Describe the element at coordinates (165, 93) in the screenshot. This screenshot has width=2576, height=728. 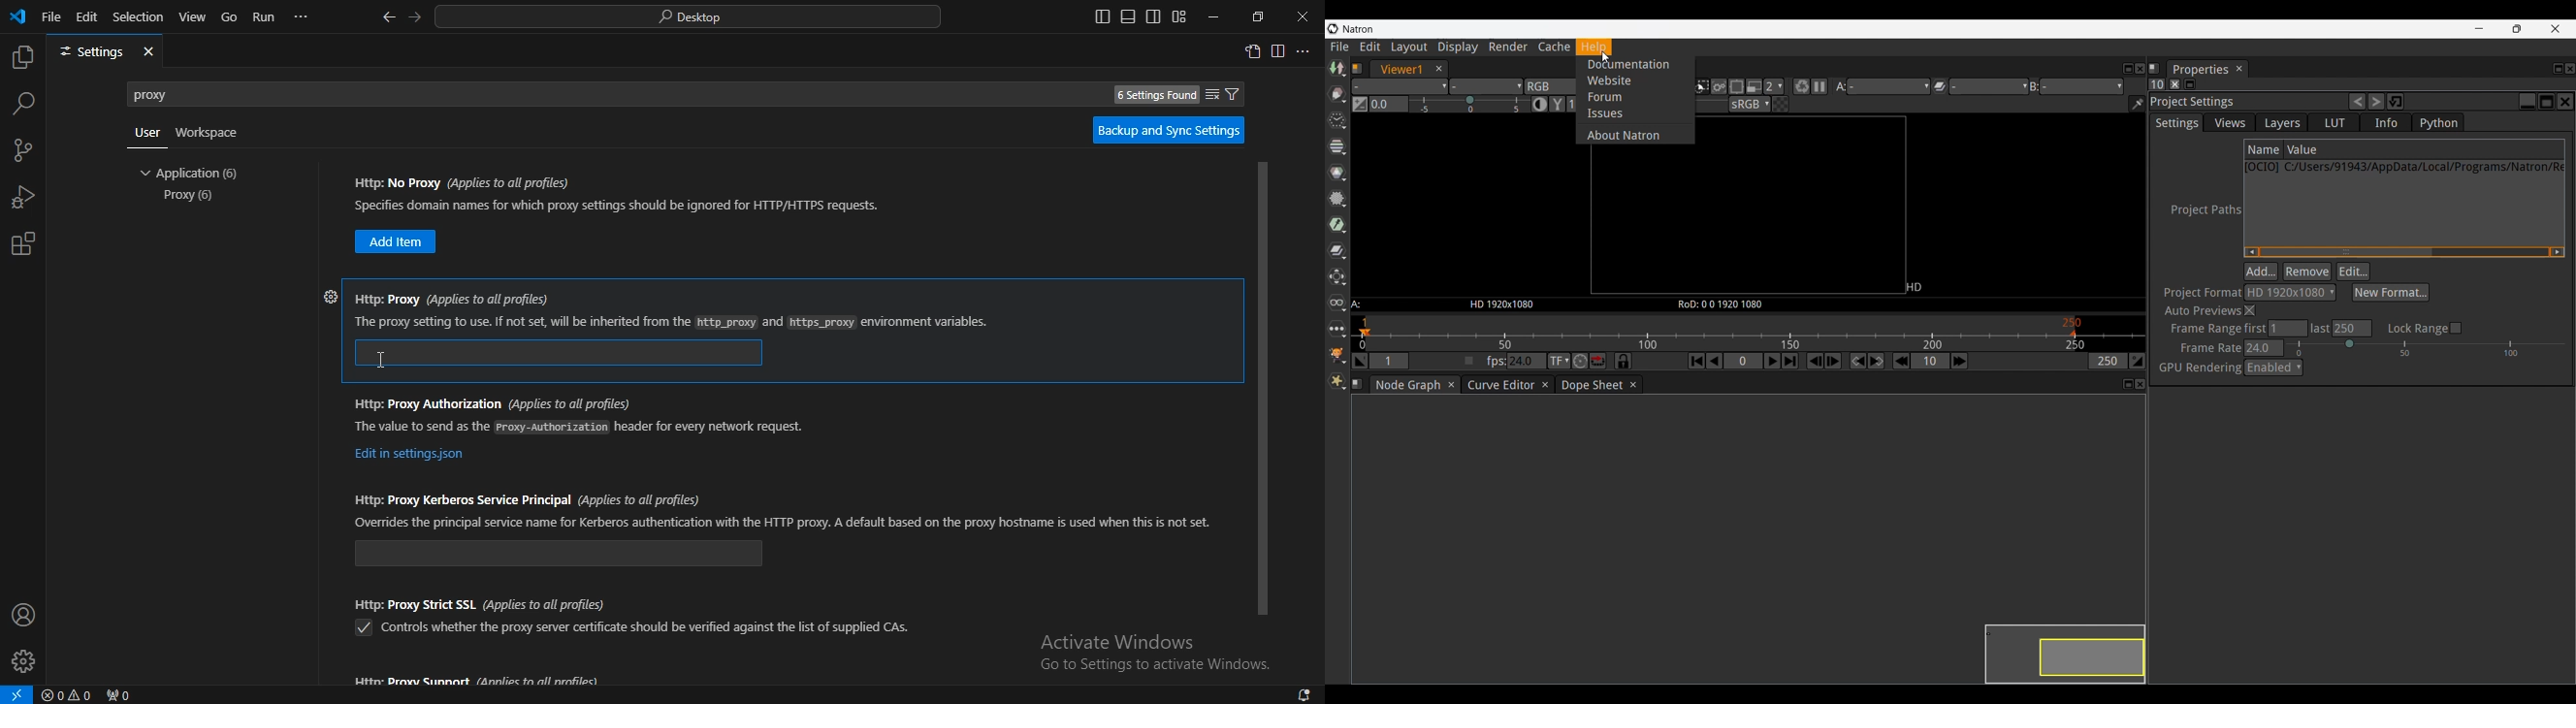
I see `proxy` at that location.